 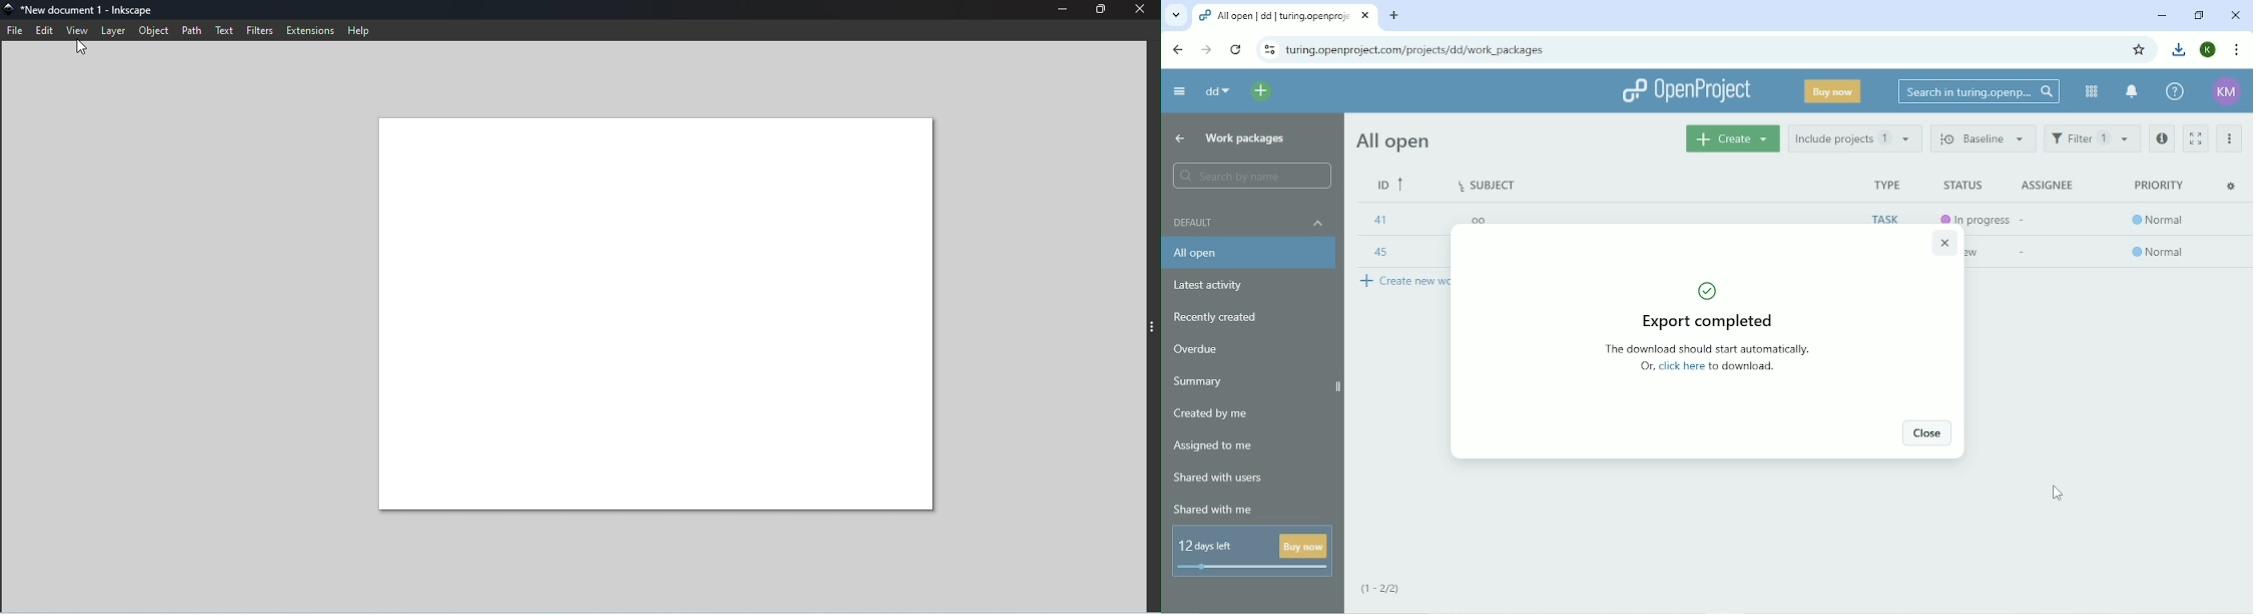 I want to click on Help, so click(x=361, y=30).